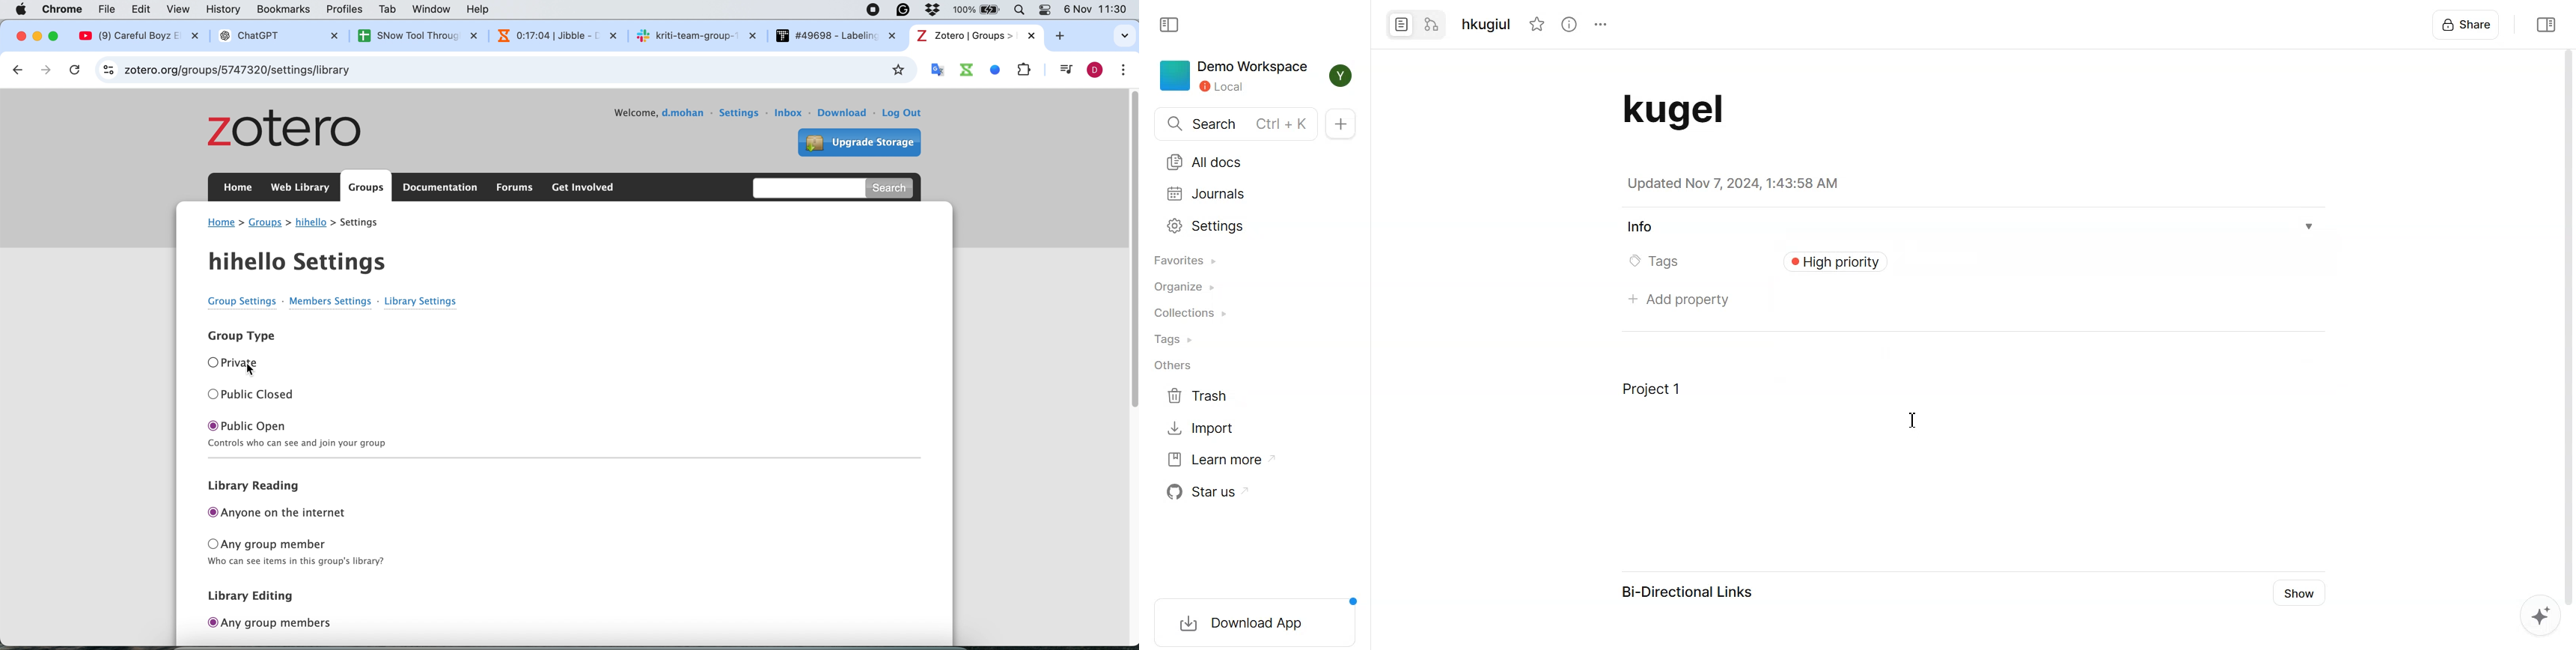  What do you see at coordinates (231, 302) in the screenshot?
I see `Group Settings` at bounding box center [231, 302].